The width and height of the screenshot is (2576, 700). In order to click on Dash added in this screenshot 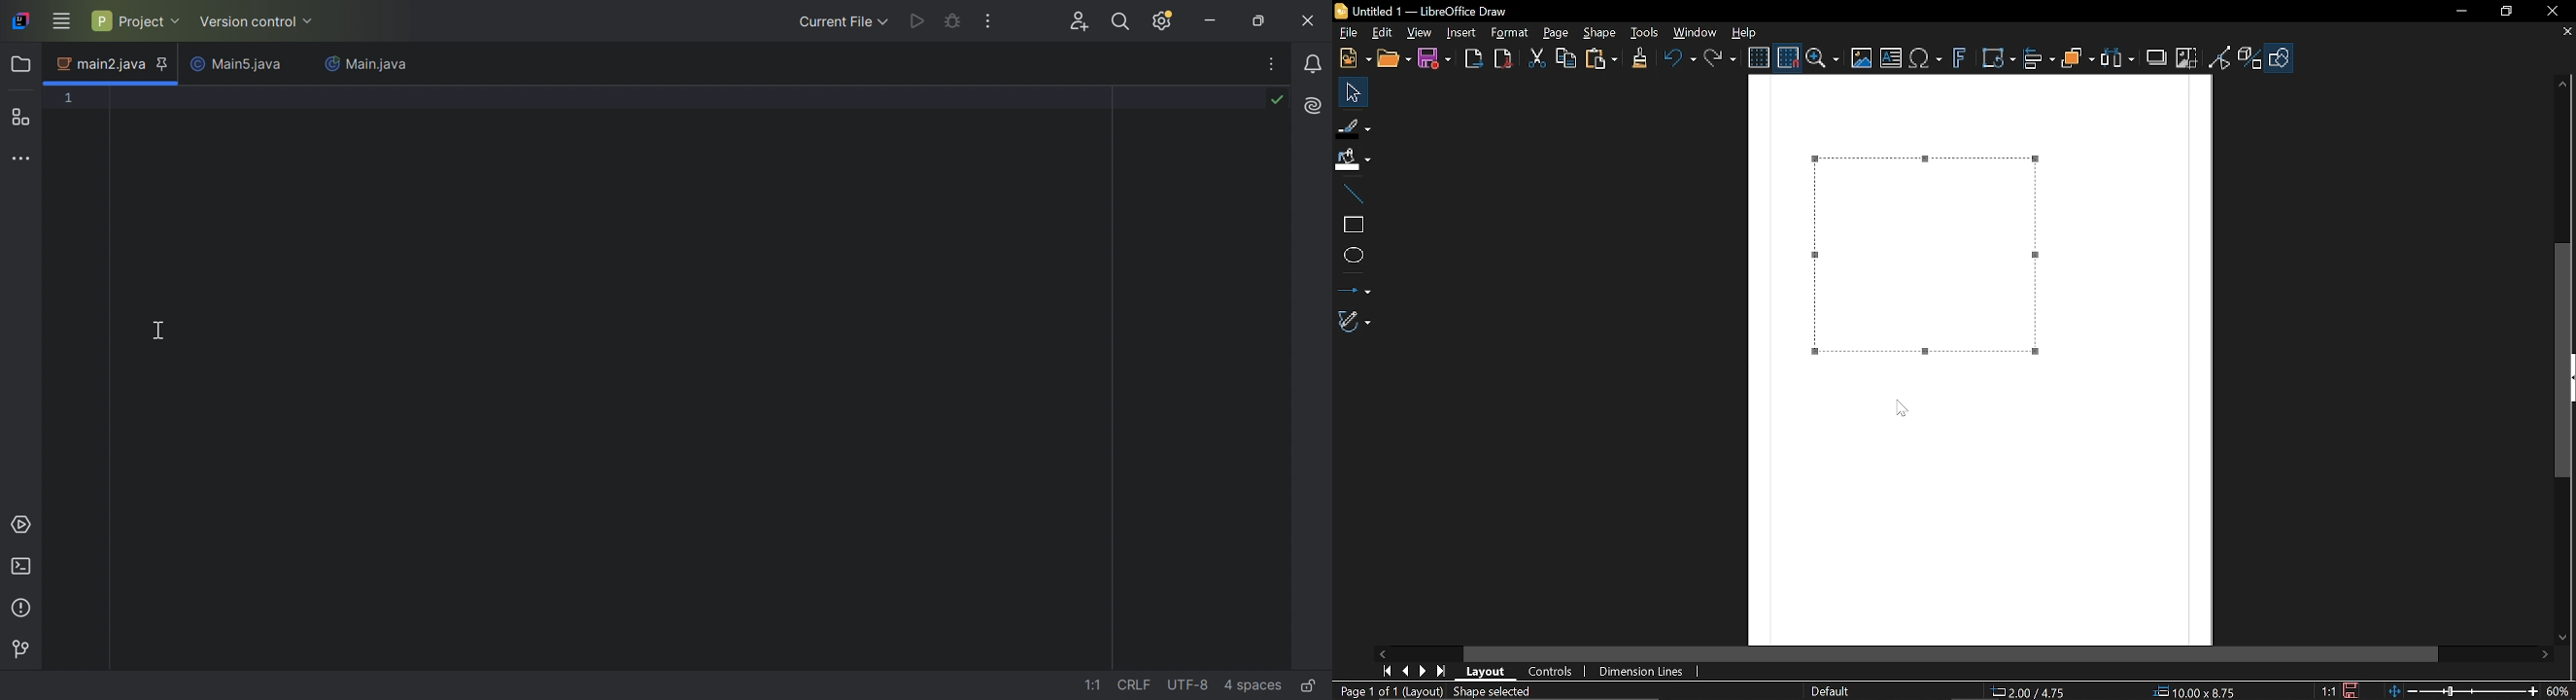, I will do `click(1923, 251)`.